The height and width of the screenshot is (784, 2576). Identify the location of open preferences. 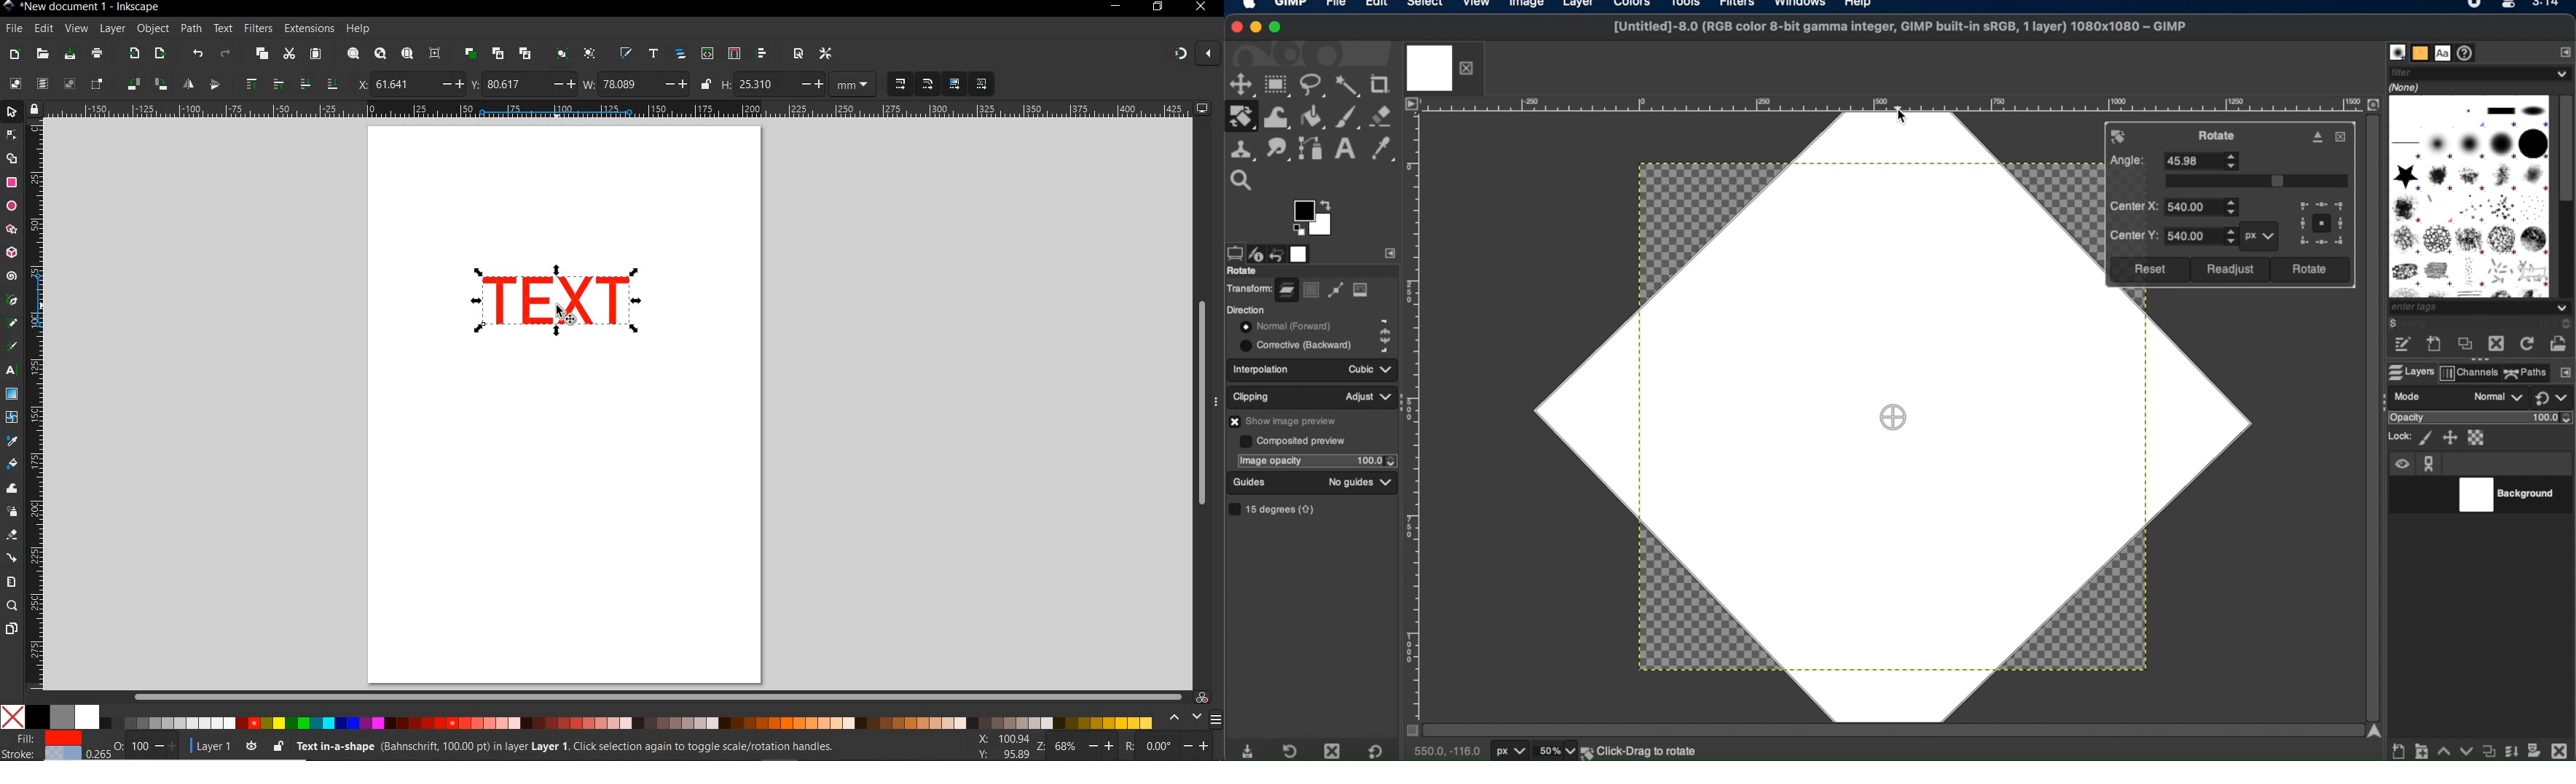
(826, 52).